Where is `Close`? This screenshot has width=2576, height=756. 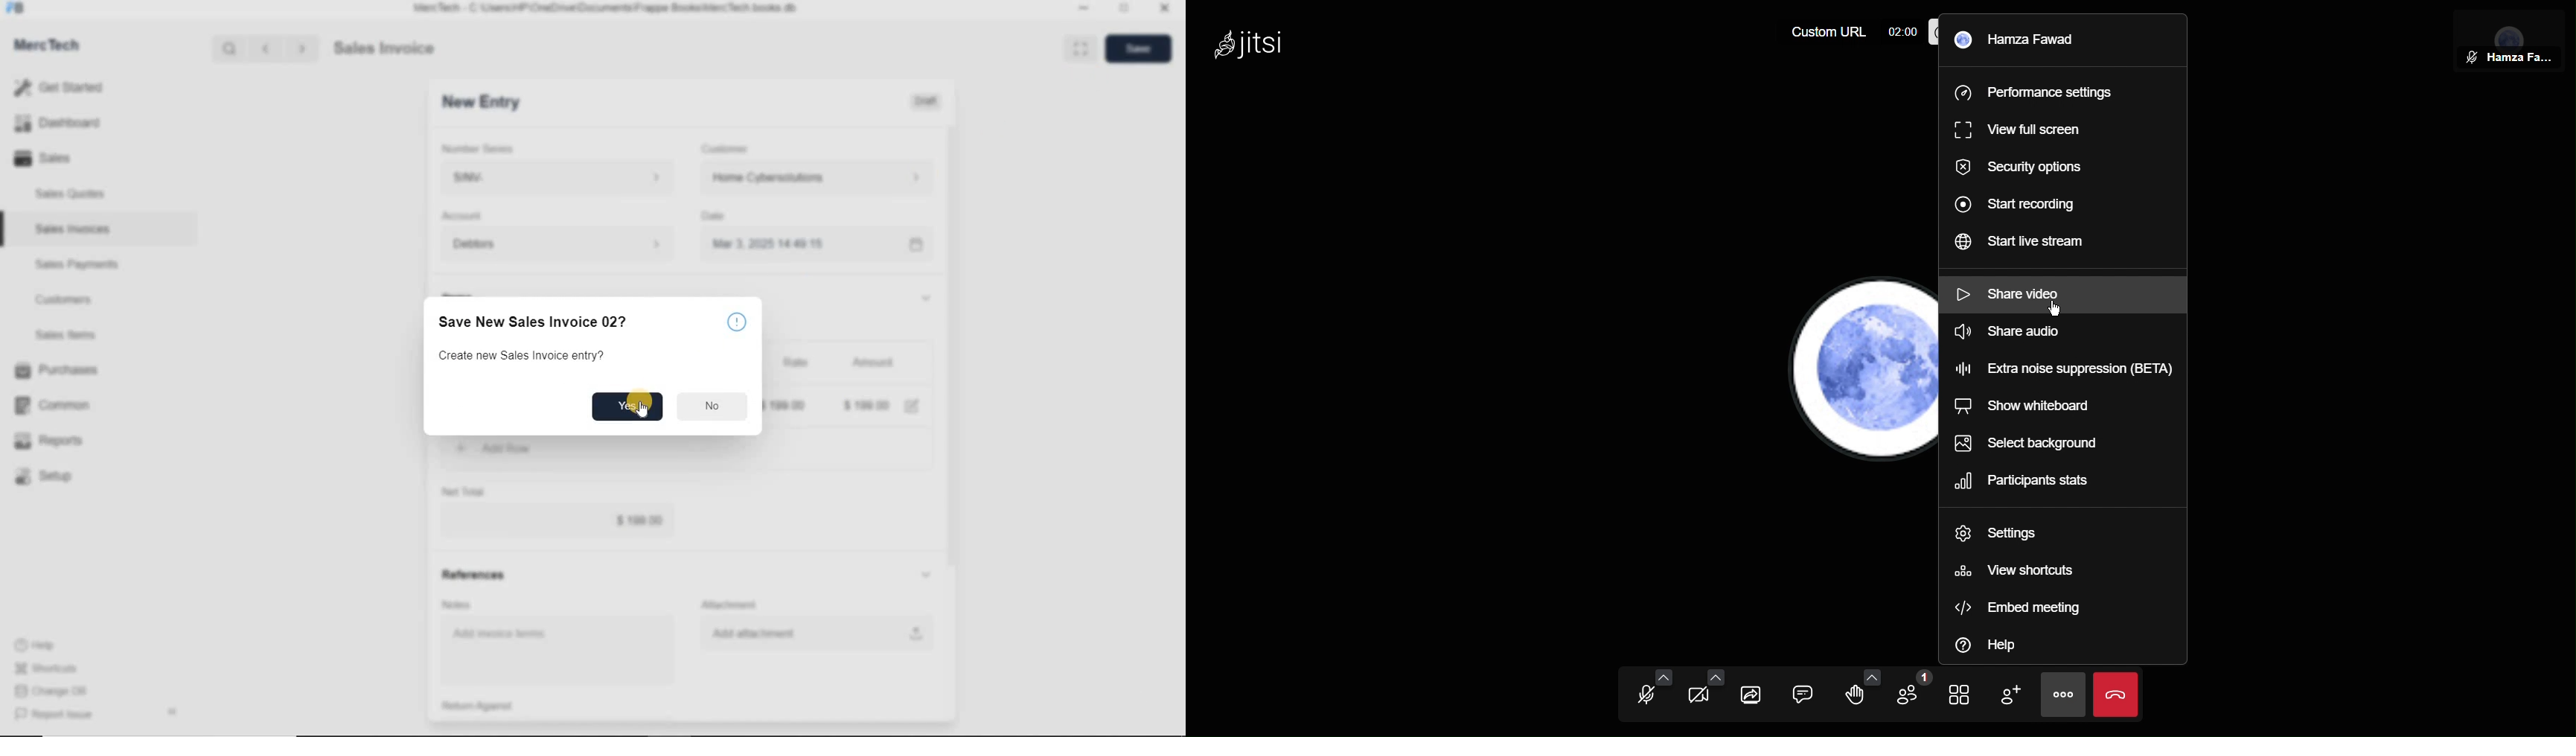
Close is located at coordinates (2117, 693).